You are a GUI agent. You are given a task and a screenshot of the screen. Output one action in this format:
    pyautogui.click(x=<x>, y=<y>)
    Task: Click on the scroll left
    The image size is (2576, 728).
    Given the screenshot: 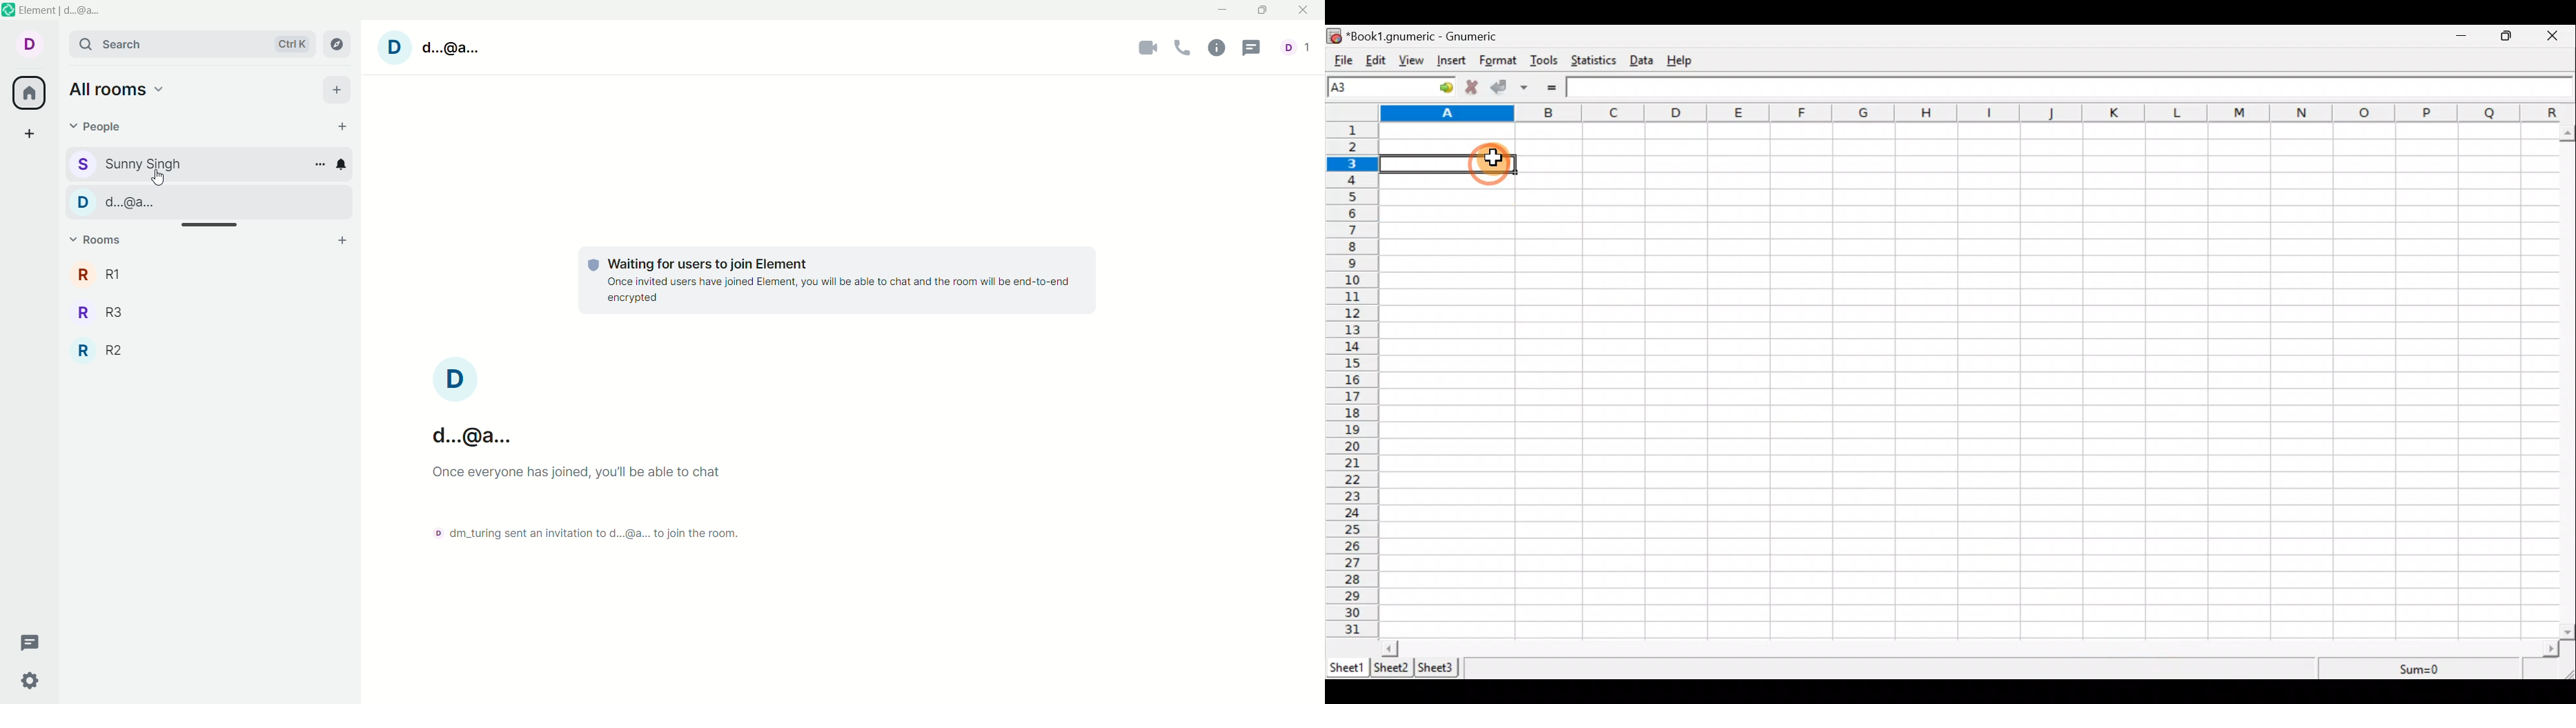 What is the action you would take?
    pyautogui.click(x=1389, y=648)
    